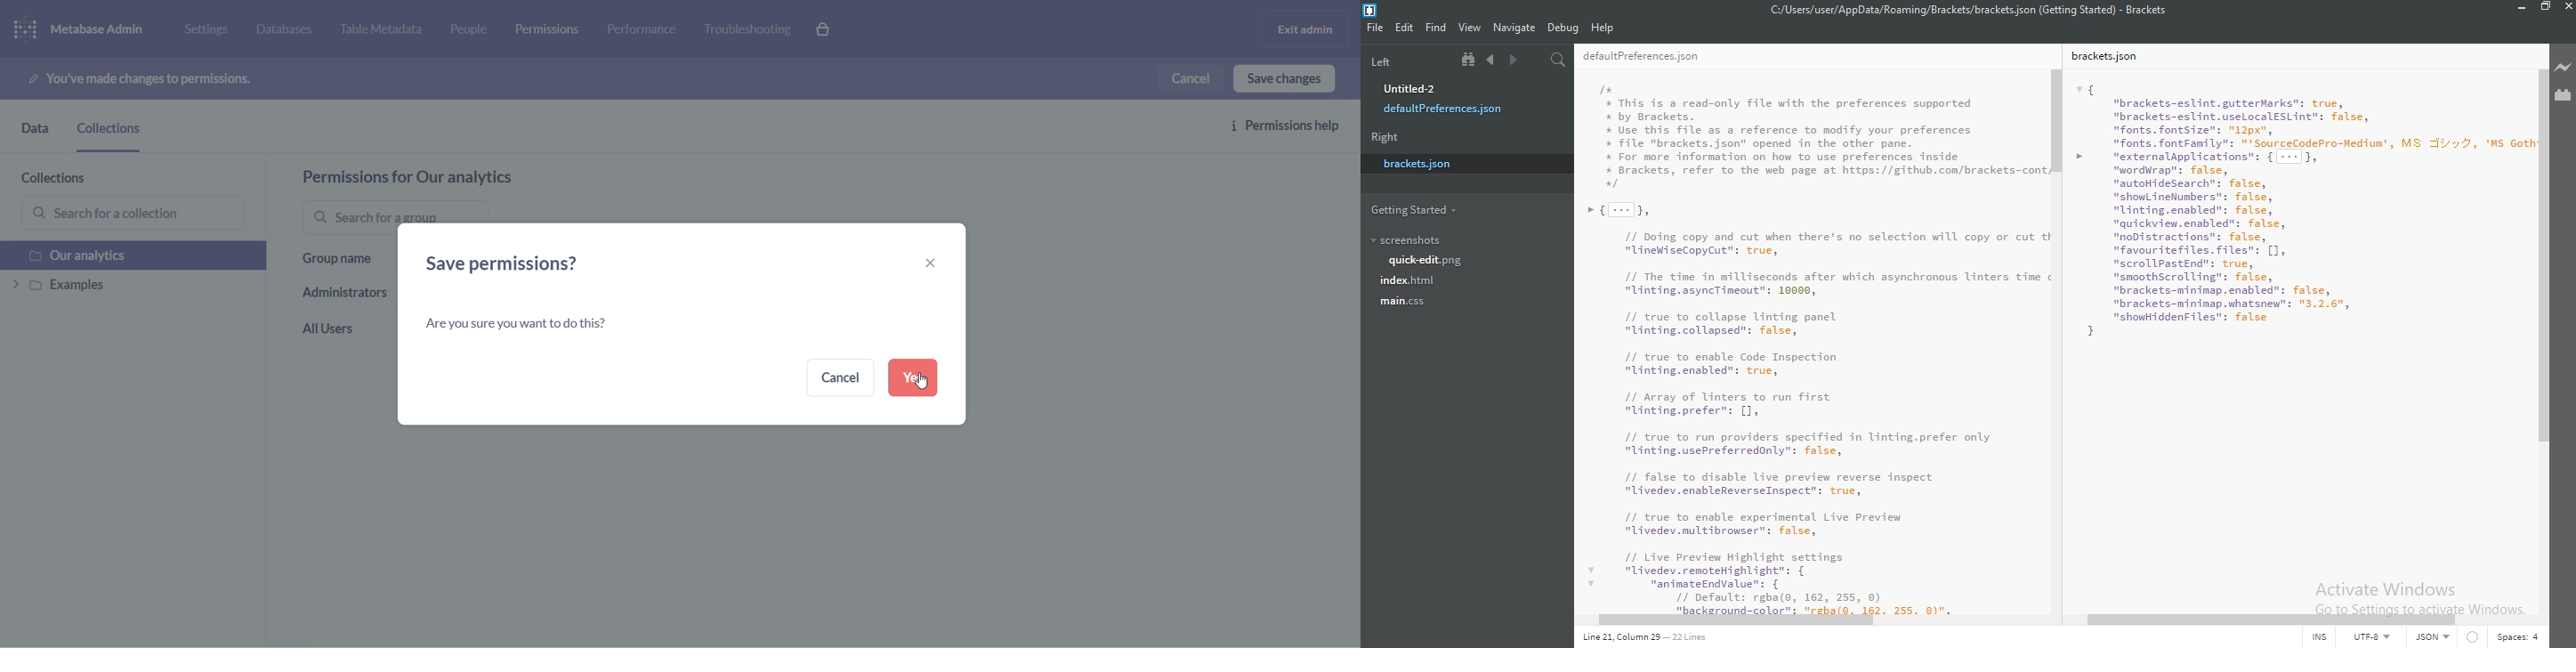 Image resolution: width=2576 pixels, height=672 pixels. I want to click on Edit, so click(1404, 28).